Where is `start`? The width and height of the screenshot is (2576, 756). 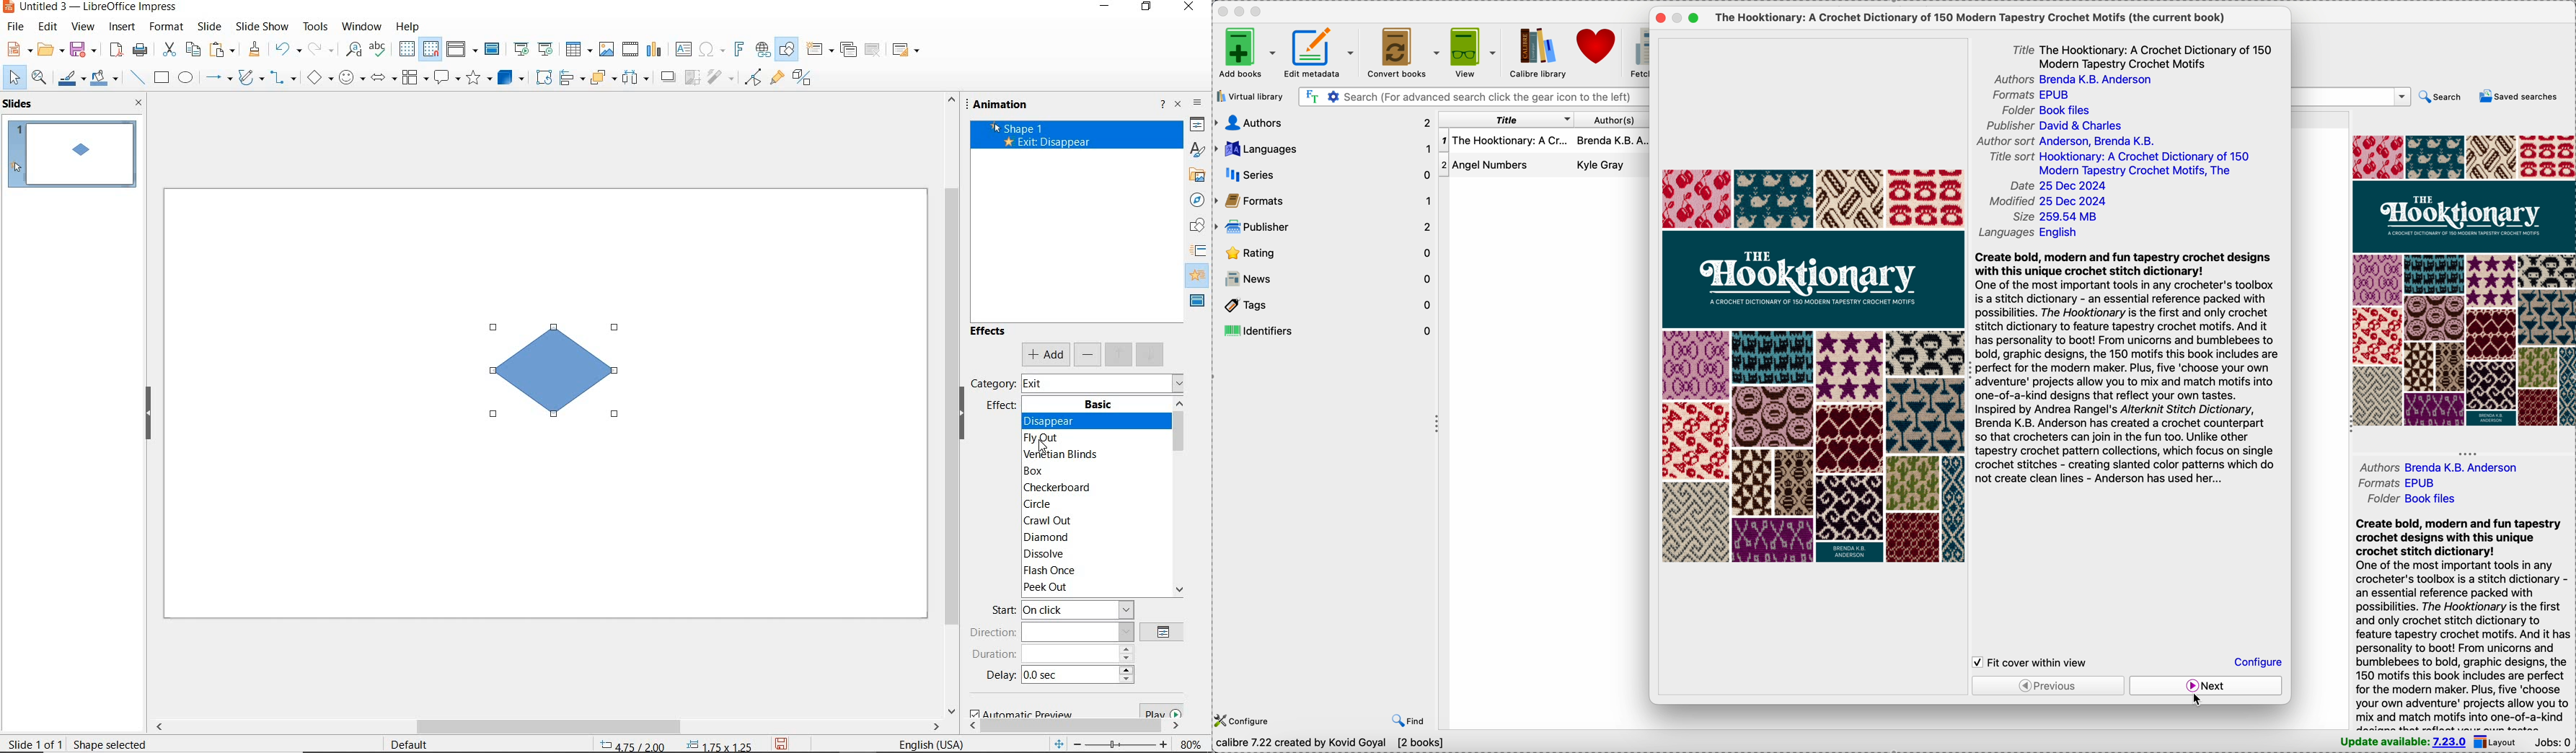
start is located at coordinates (1062, 610).